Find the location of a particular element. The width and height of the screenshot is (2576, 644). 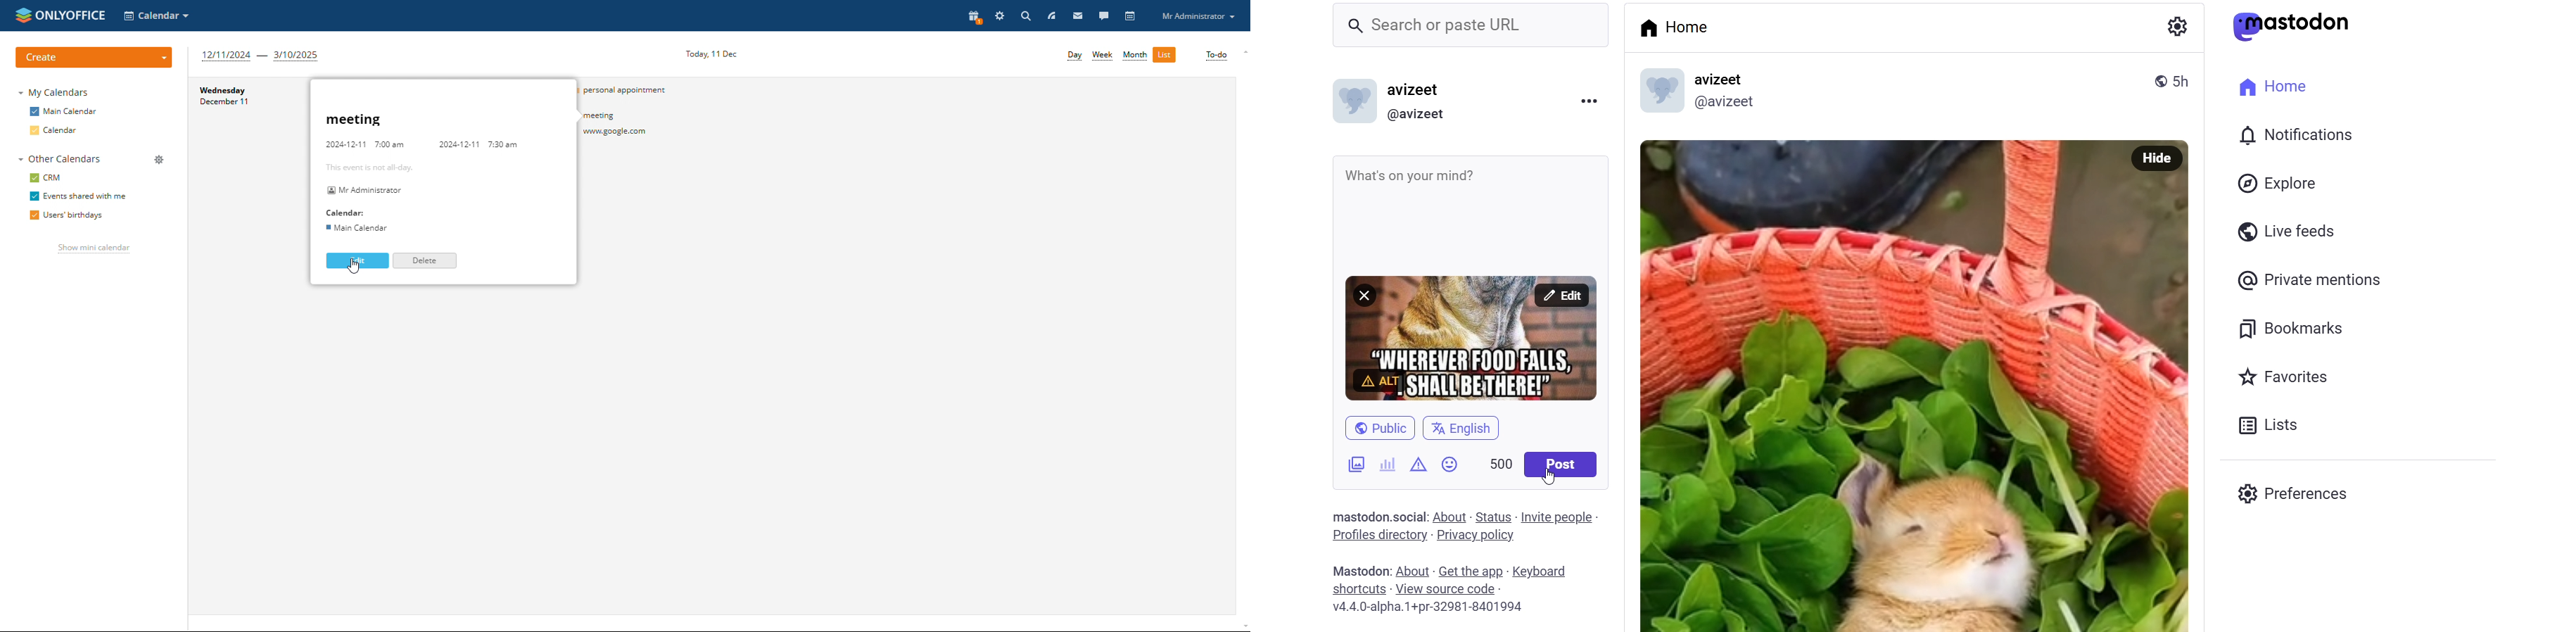

current date is located at coordinates (710, 55).